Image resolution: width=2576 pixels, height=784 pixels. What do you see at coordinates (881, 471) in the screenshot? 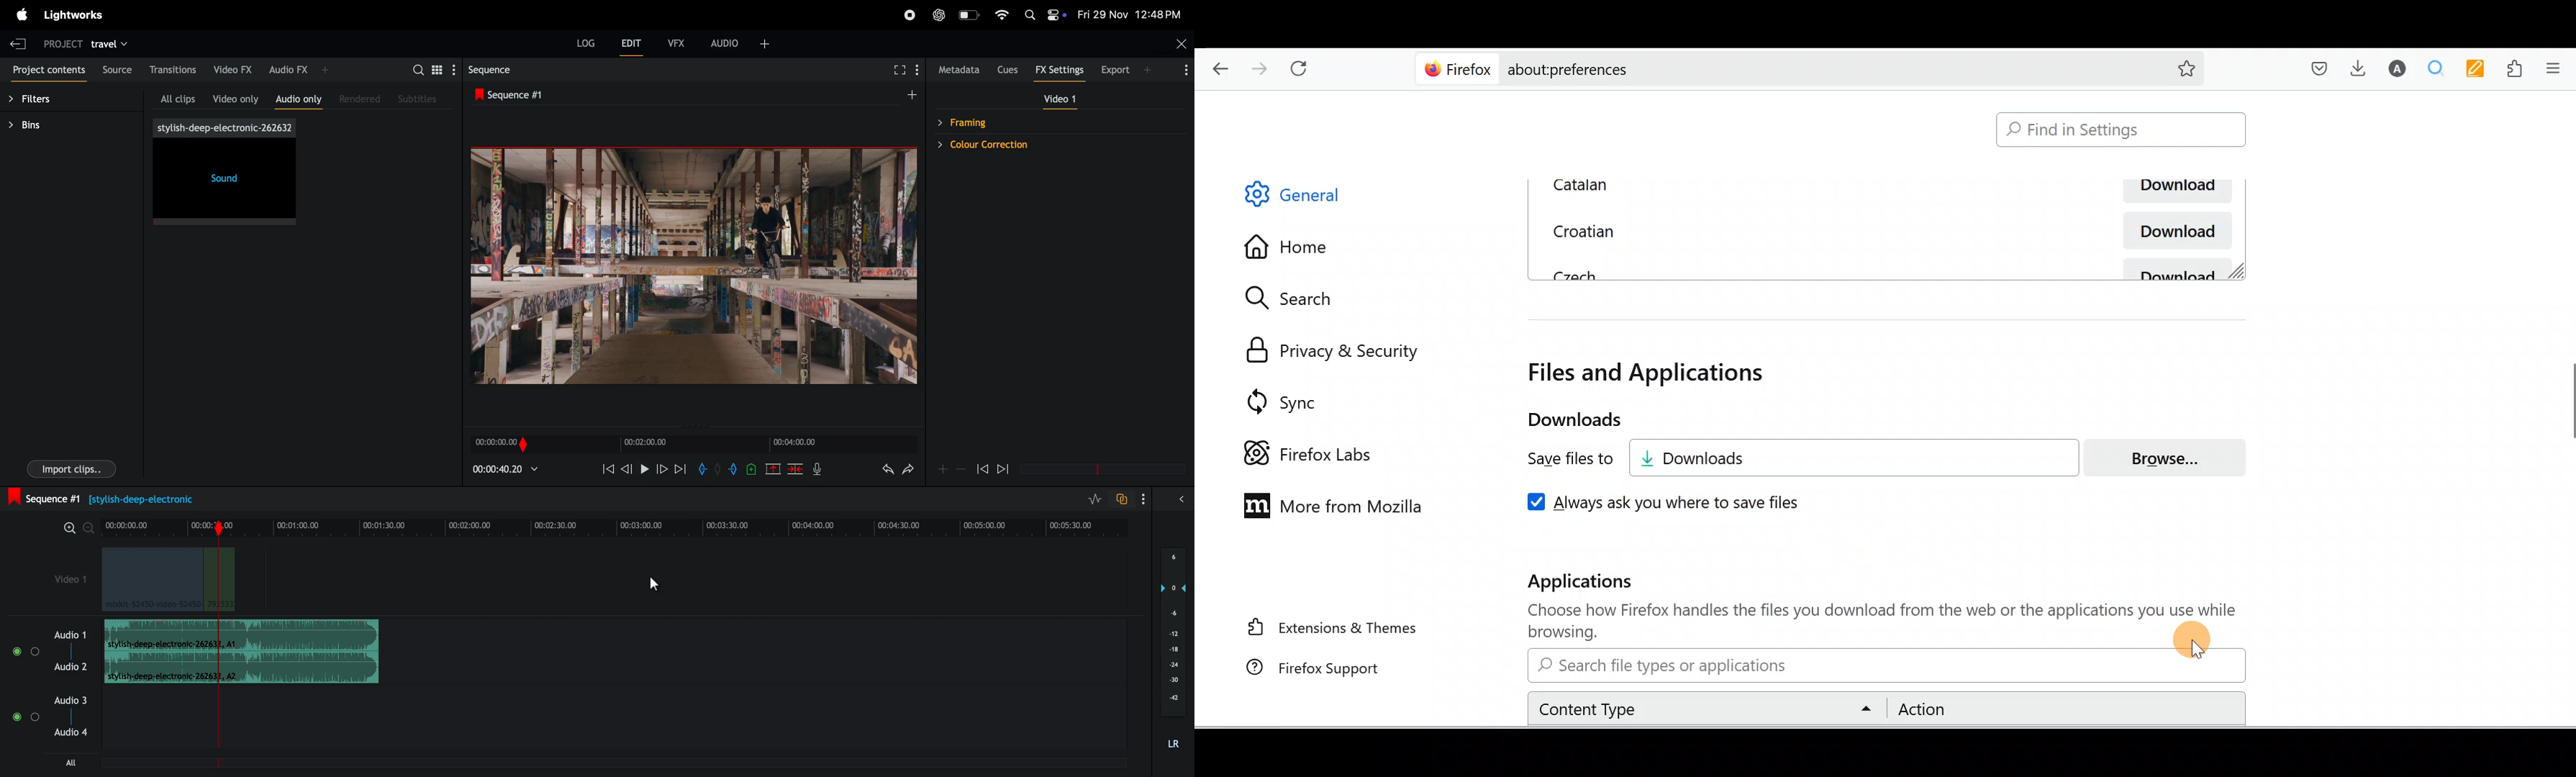
I see `undo` at bounding box center [881, 471].